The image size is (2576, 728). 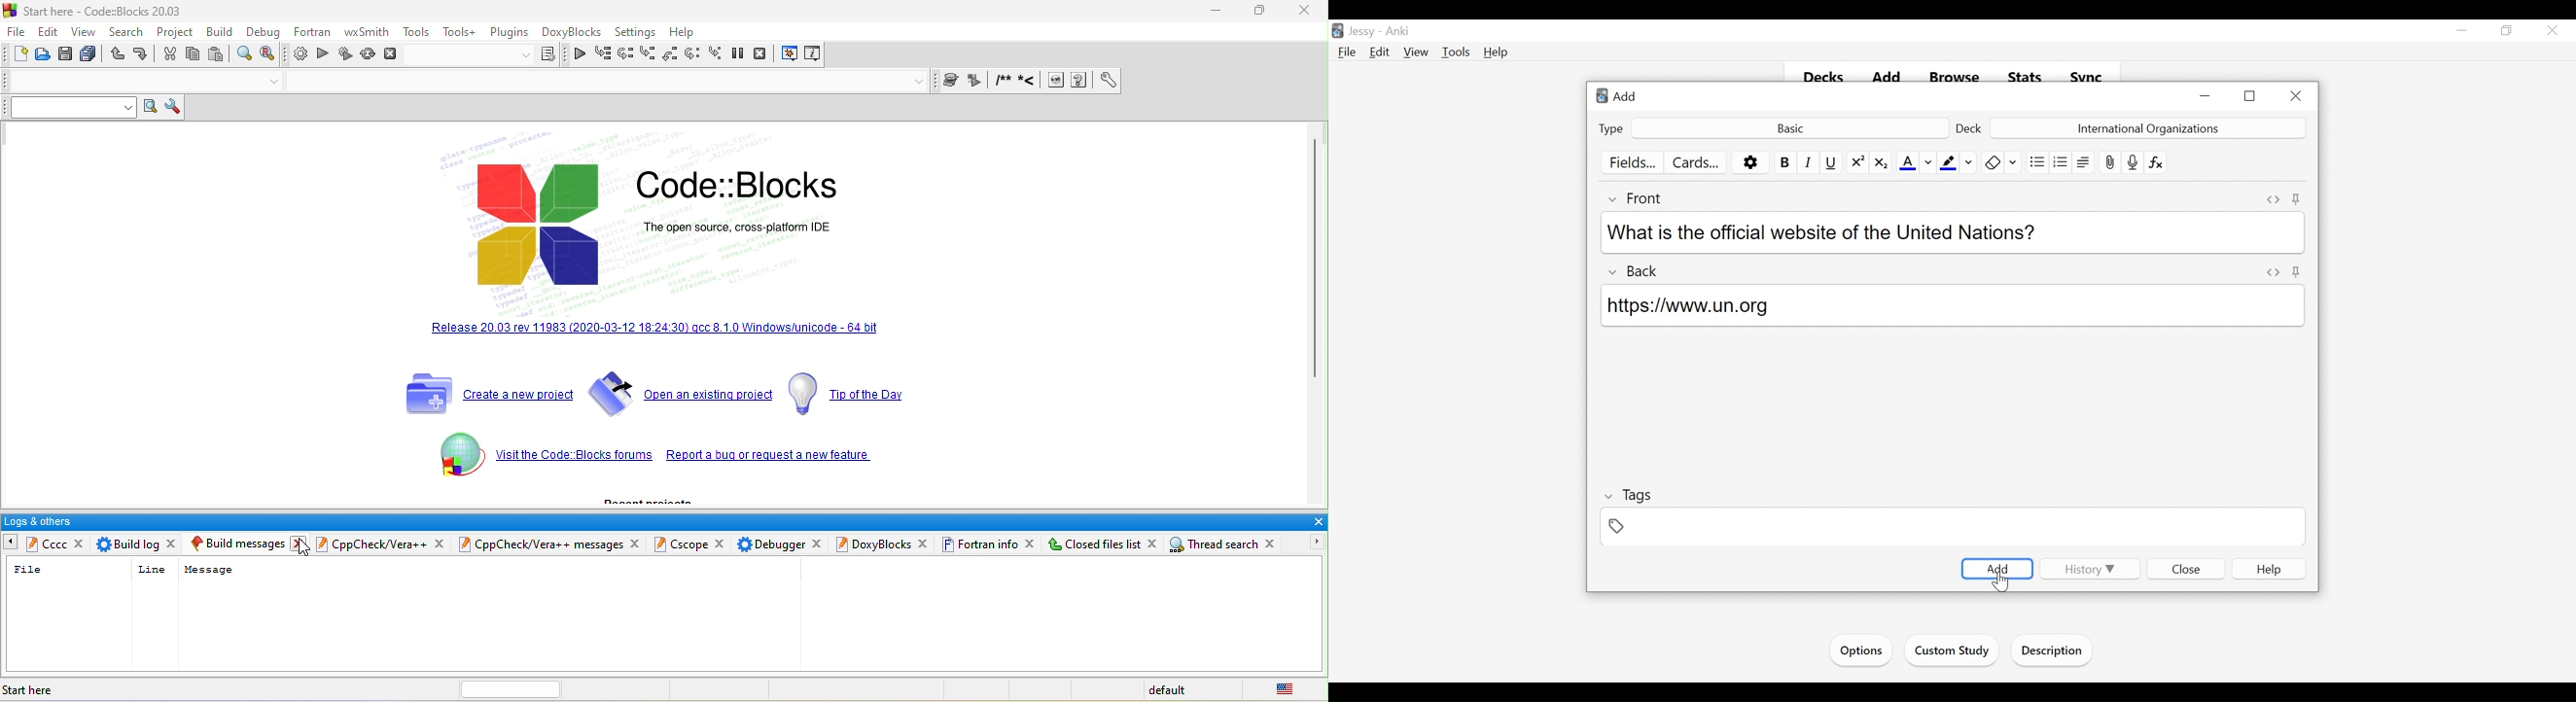 What do you see at coordinates (1991, 162) in the screenshot?
I see `Clear formatting` at bounding box center [1991, 162].